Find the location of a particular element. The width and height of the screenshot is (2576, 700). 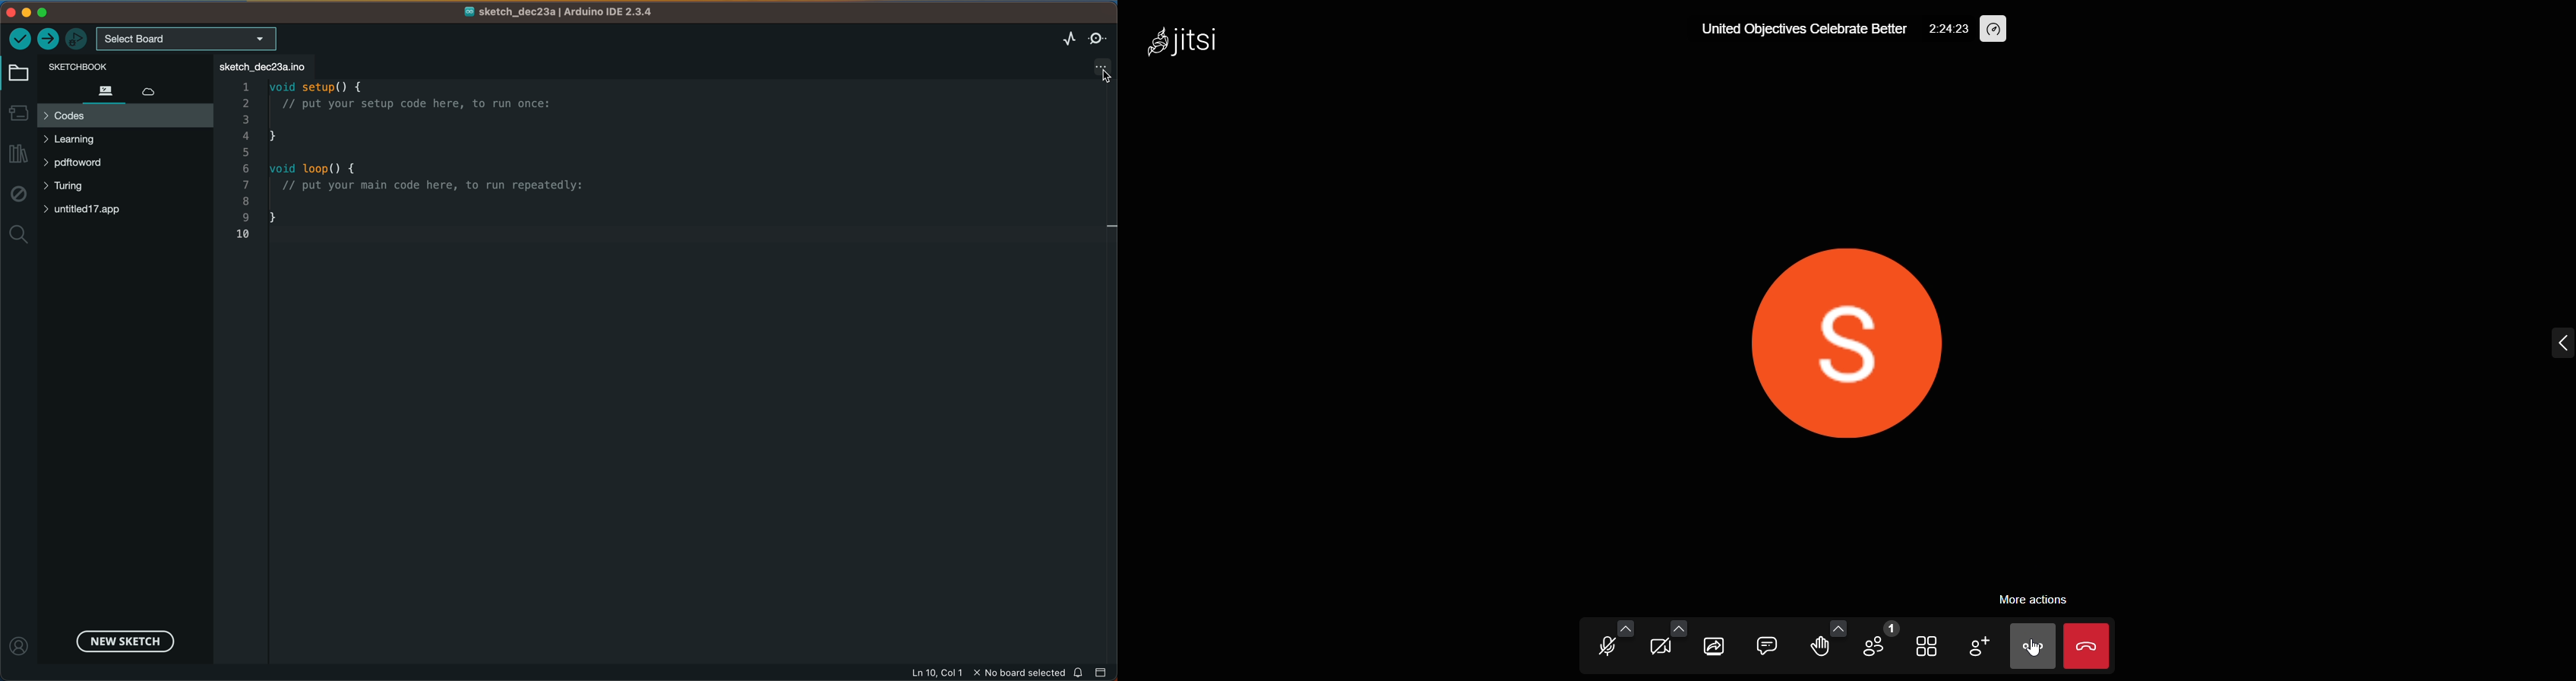

cursor is located at coordinates (2034, 648).